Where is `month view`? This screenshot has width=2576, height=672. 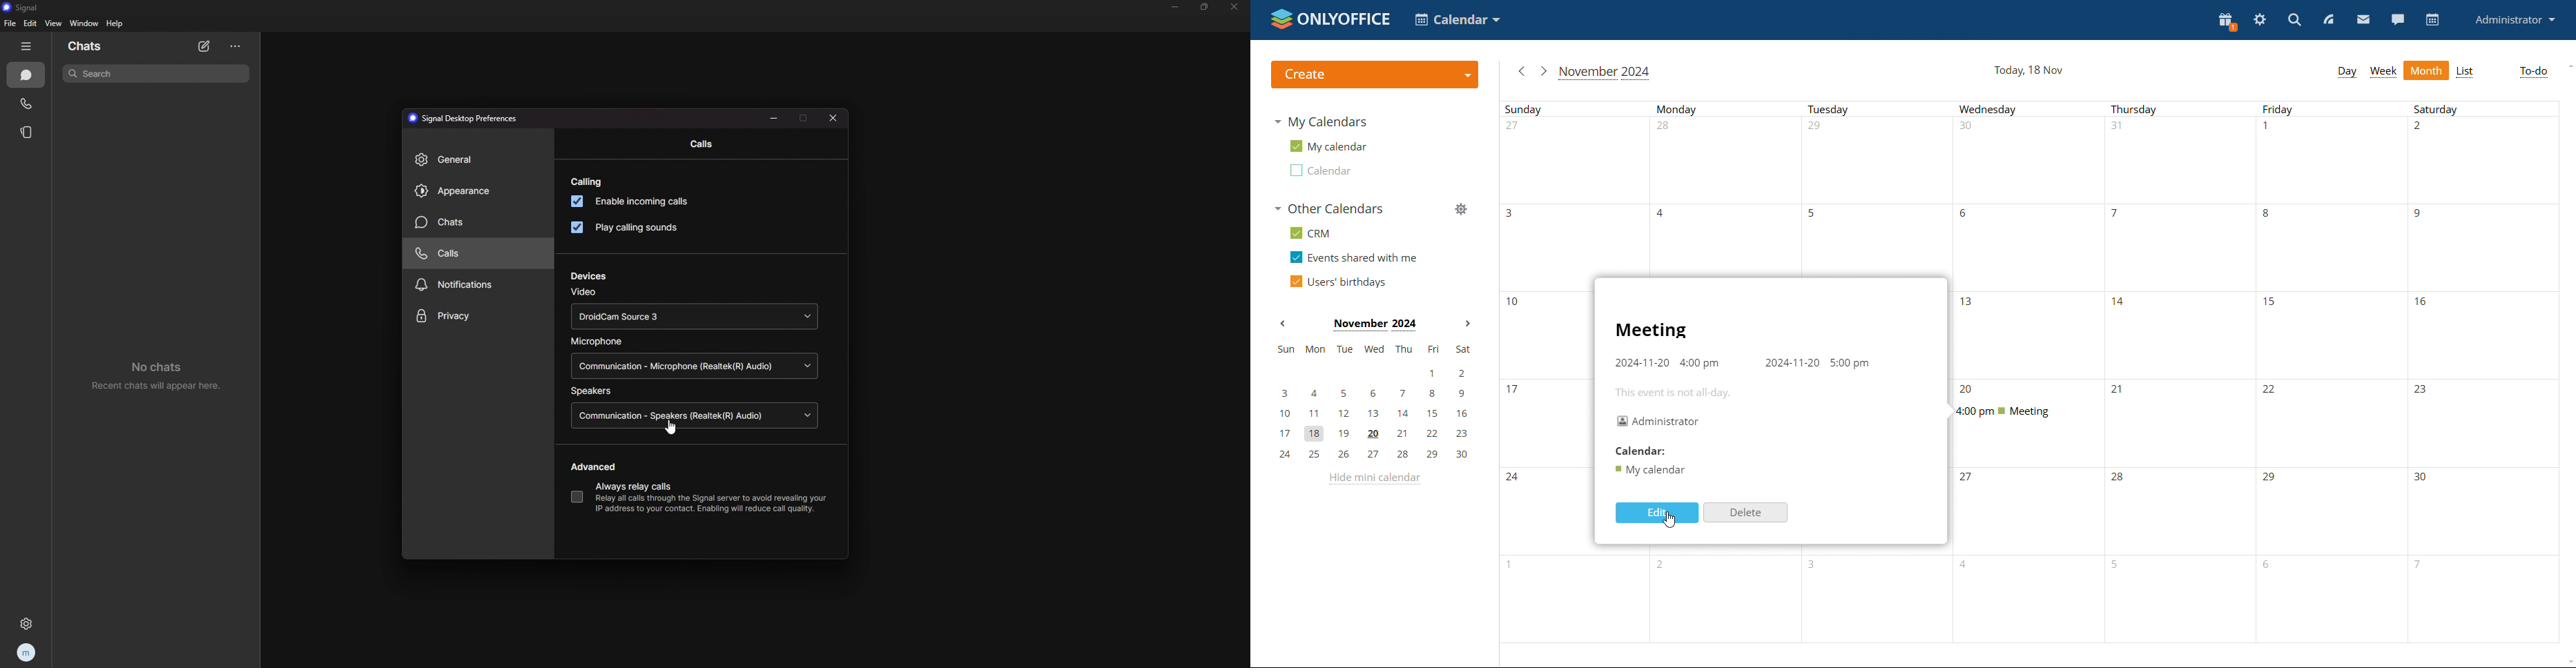
month view is located at coordinates (2426, 70).